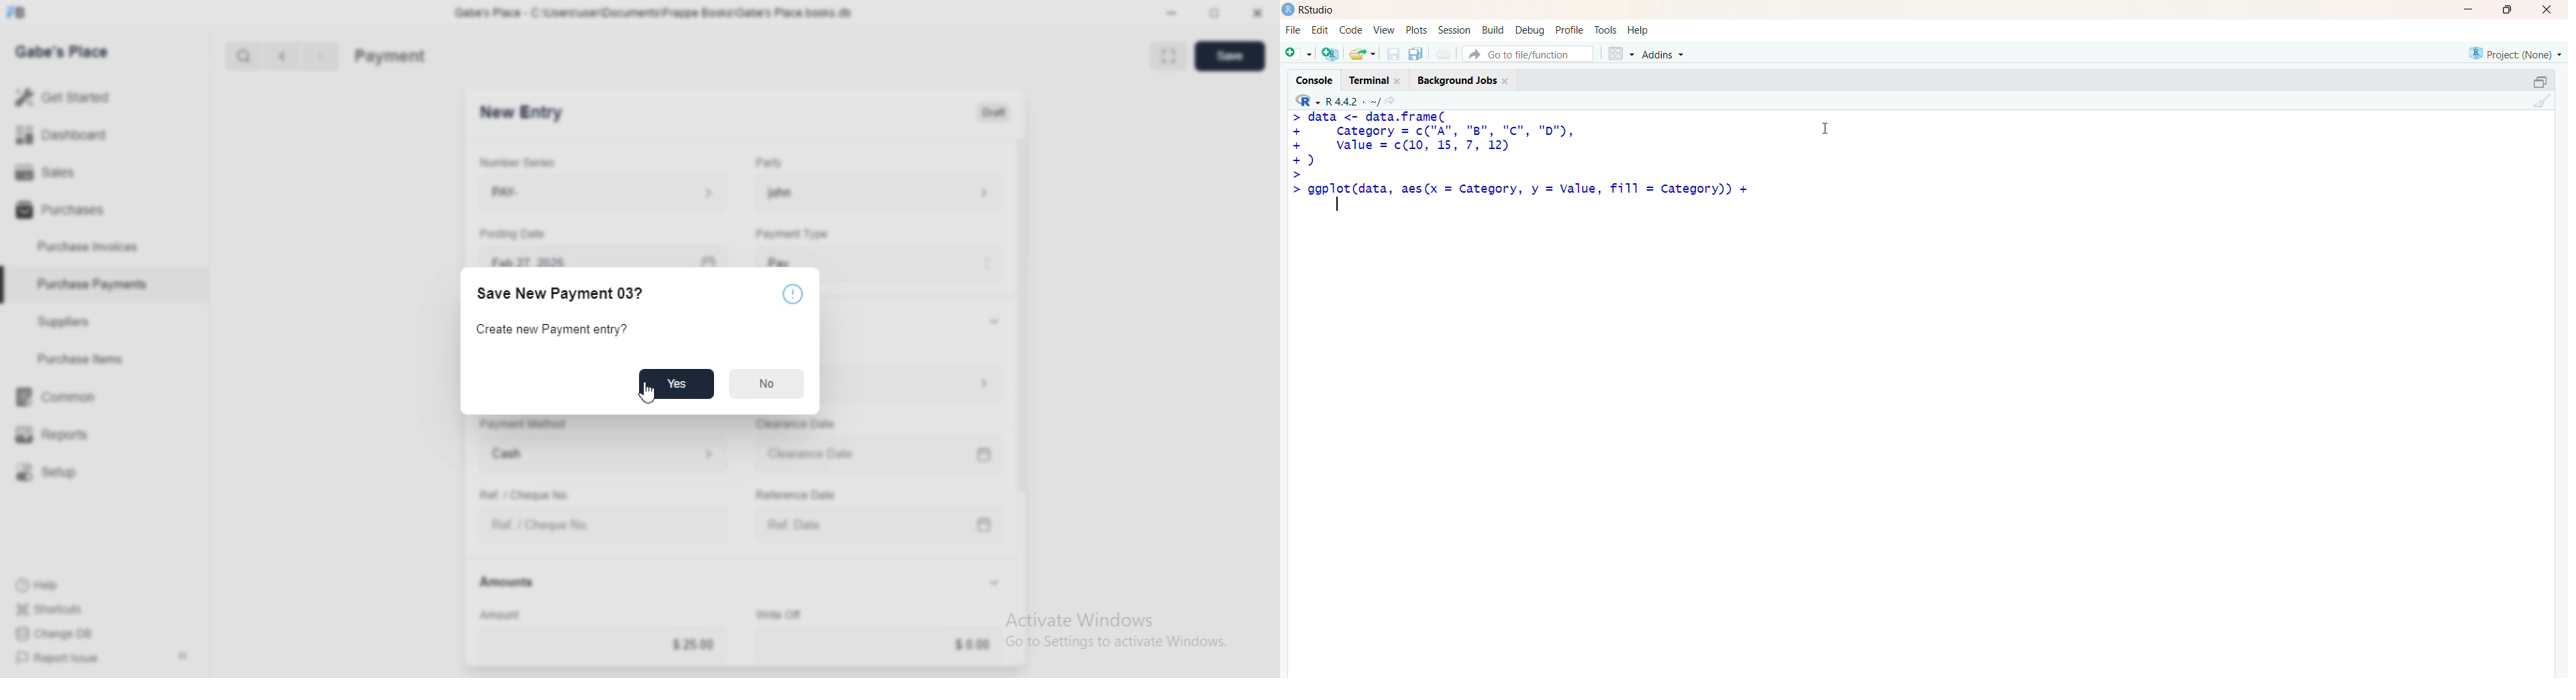 The height and width of the screenshot is (700, 2576). What do you see at coordinates (564, 294) in the screenshot?
I see `Save New Payment 03?` at bounding box center [564, 294].